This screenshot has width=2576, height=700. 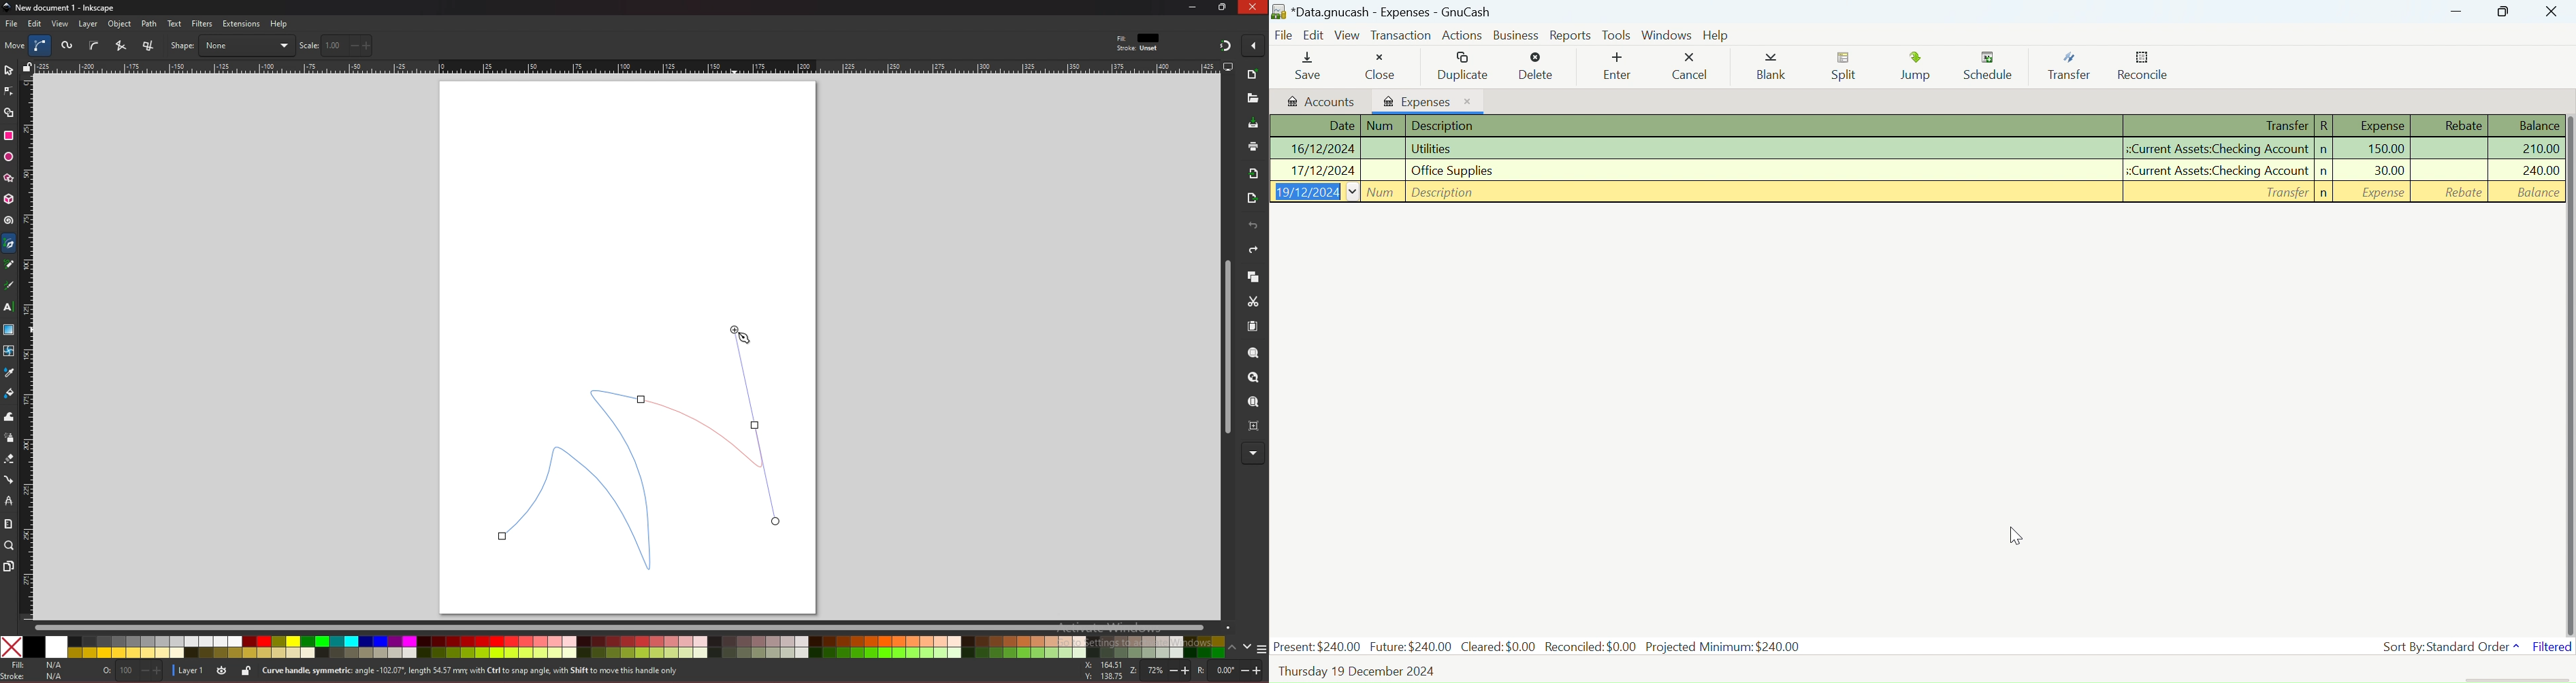 What do you see at coordinates (1224, 7) in the screenshot?
I see `resize` at bounding box center [1224, 7].